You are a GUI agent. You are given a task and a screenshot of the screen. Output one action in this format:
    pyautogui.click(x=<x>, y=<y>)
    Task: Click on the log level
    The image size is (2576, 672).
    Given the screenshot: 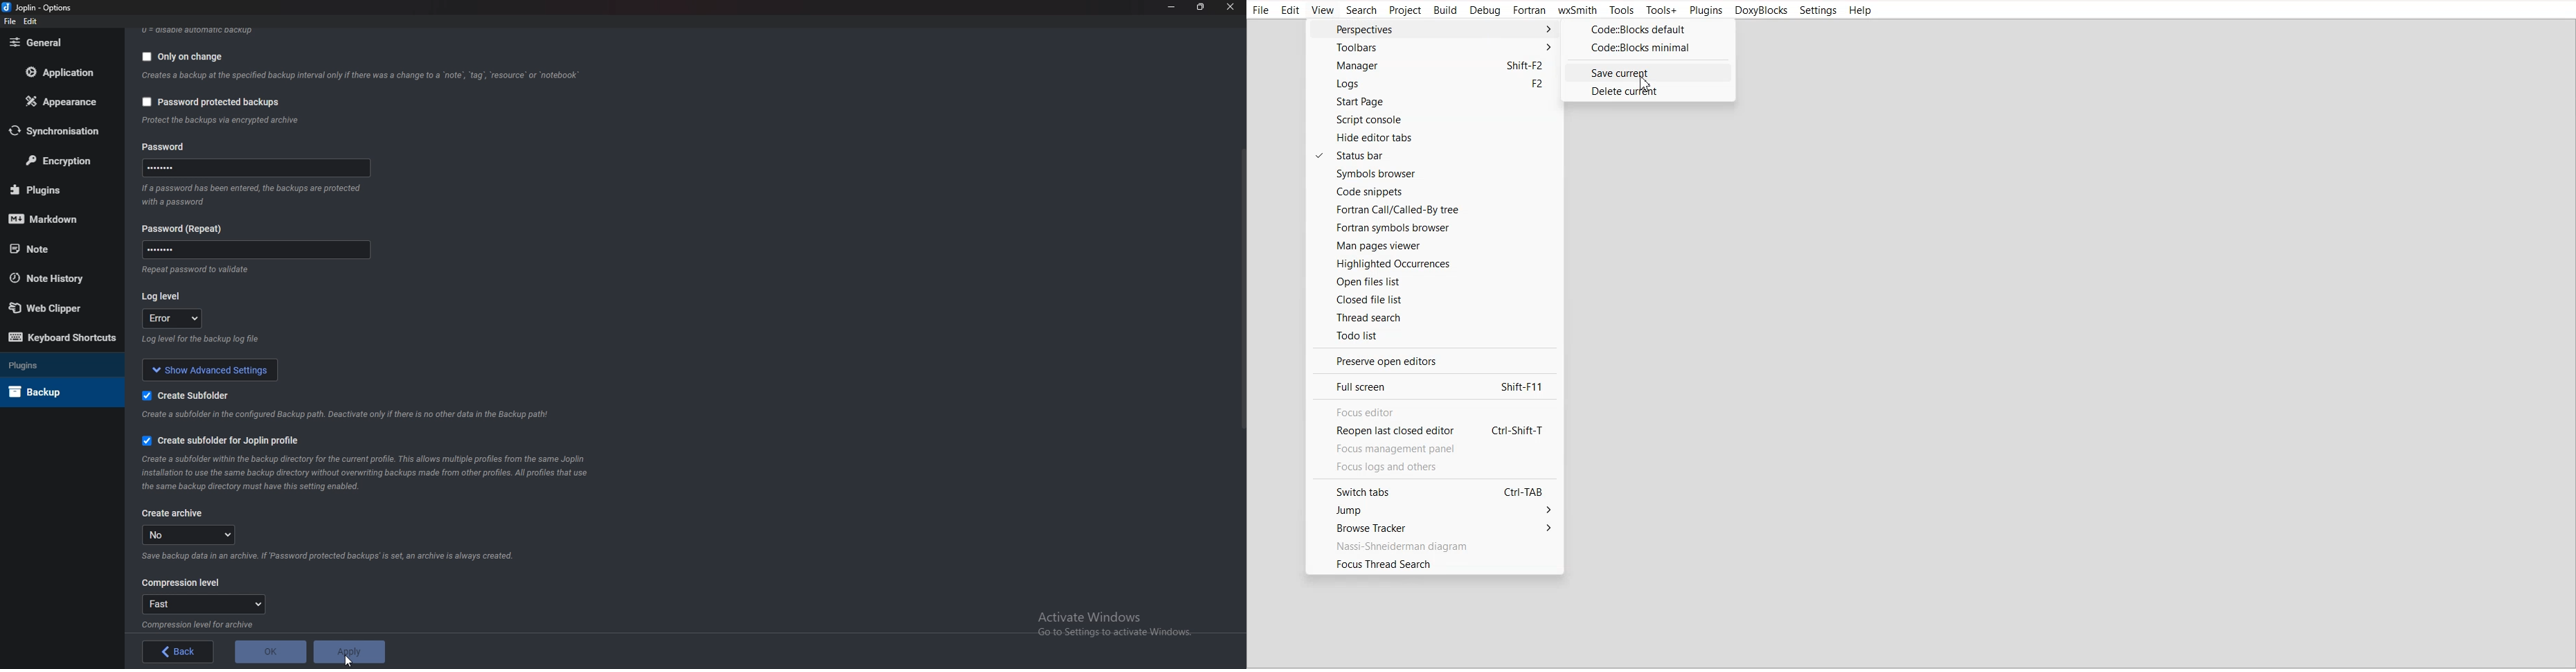 What is the action you would take?
    pyautogui.click(x=172, y=319)
    